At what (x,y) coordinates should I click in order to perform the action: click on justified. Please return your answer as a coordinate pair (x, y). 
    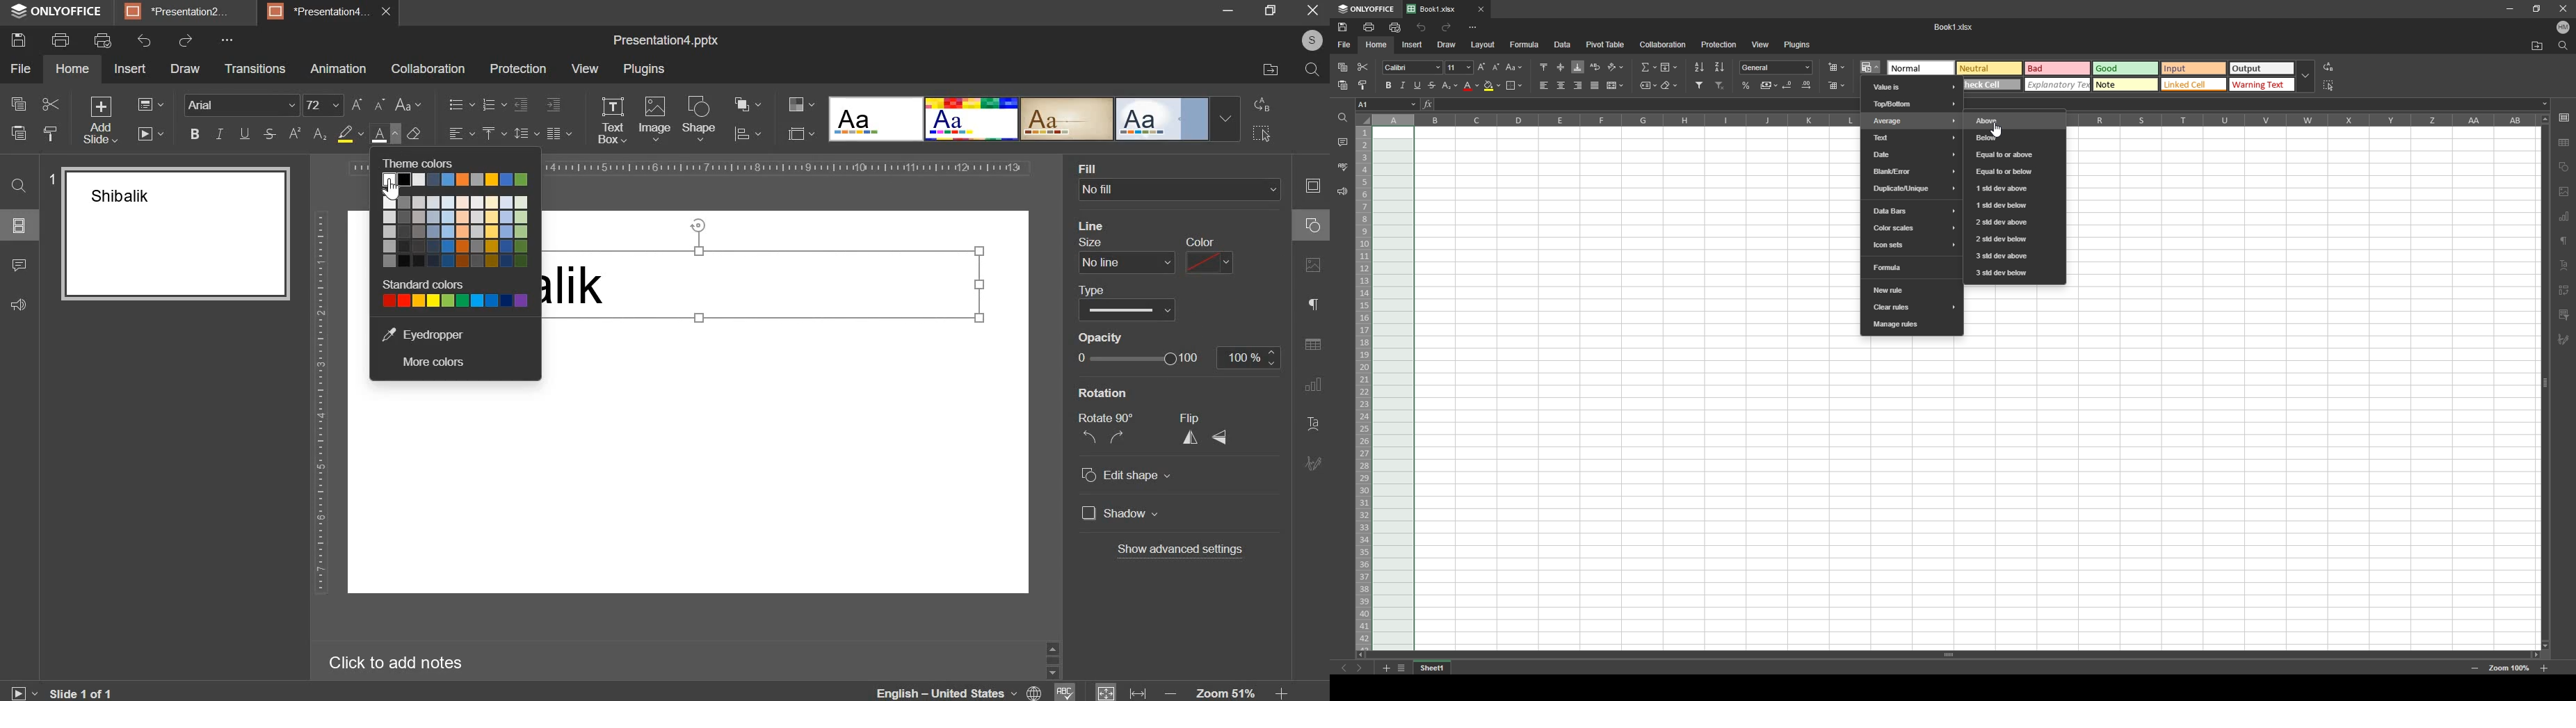
    Looking at the image, I should click on (1595, 86).